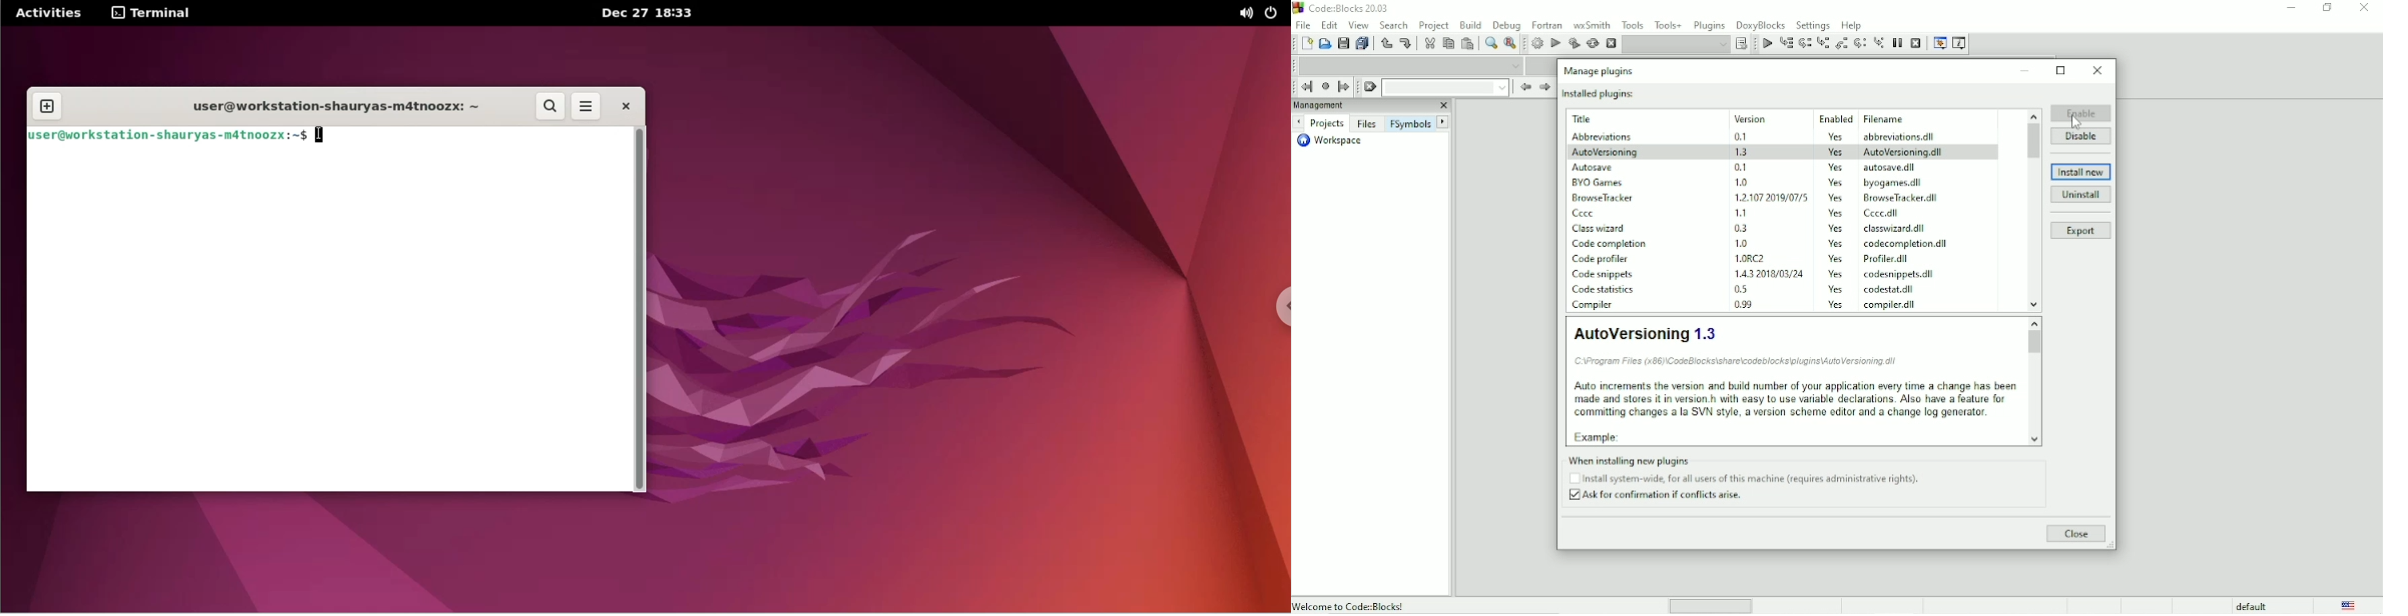 The image size is (2408, 616). I want to click on scroll up , so click(2032, 114).